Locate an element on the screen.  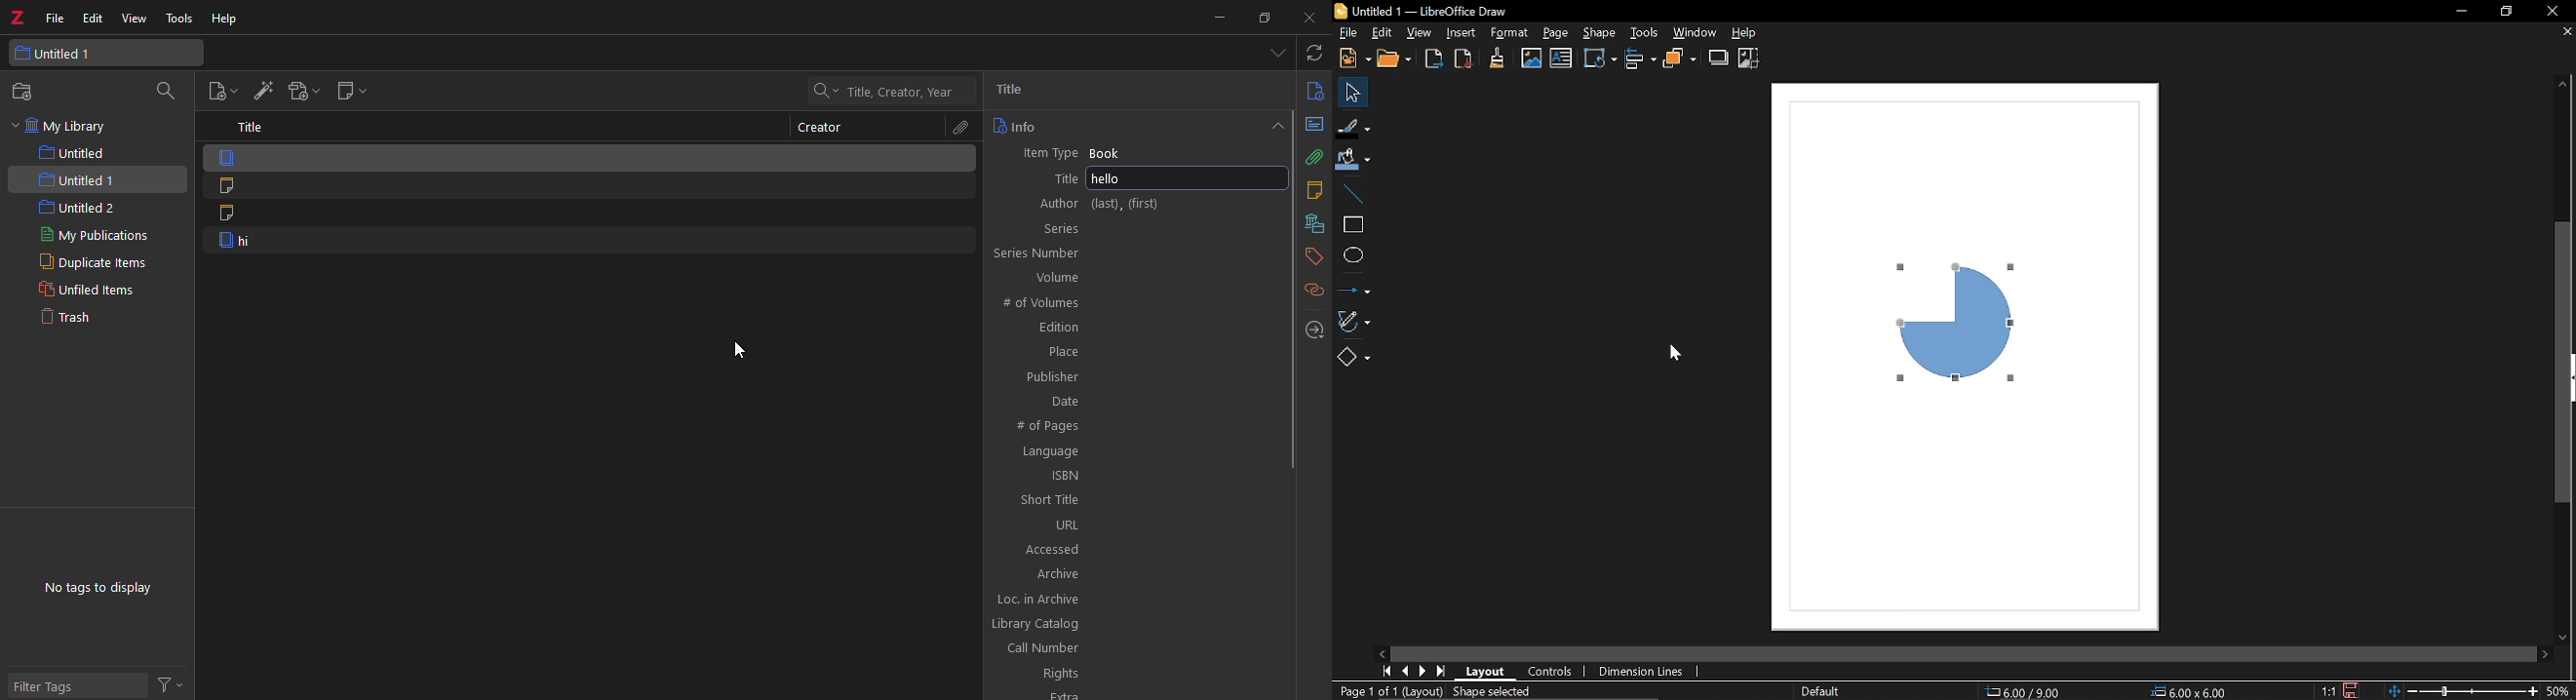
search is located at coordinates (170, 91).